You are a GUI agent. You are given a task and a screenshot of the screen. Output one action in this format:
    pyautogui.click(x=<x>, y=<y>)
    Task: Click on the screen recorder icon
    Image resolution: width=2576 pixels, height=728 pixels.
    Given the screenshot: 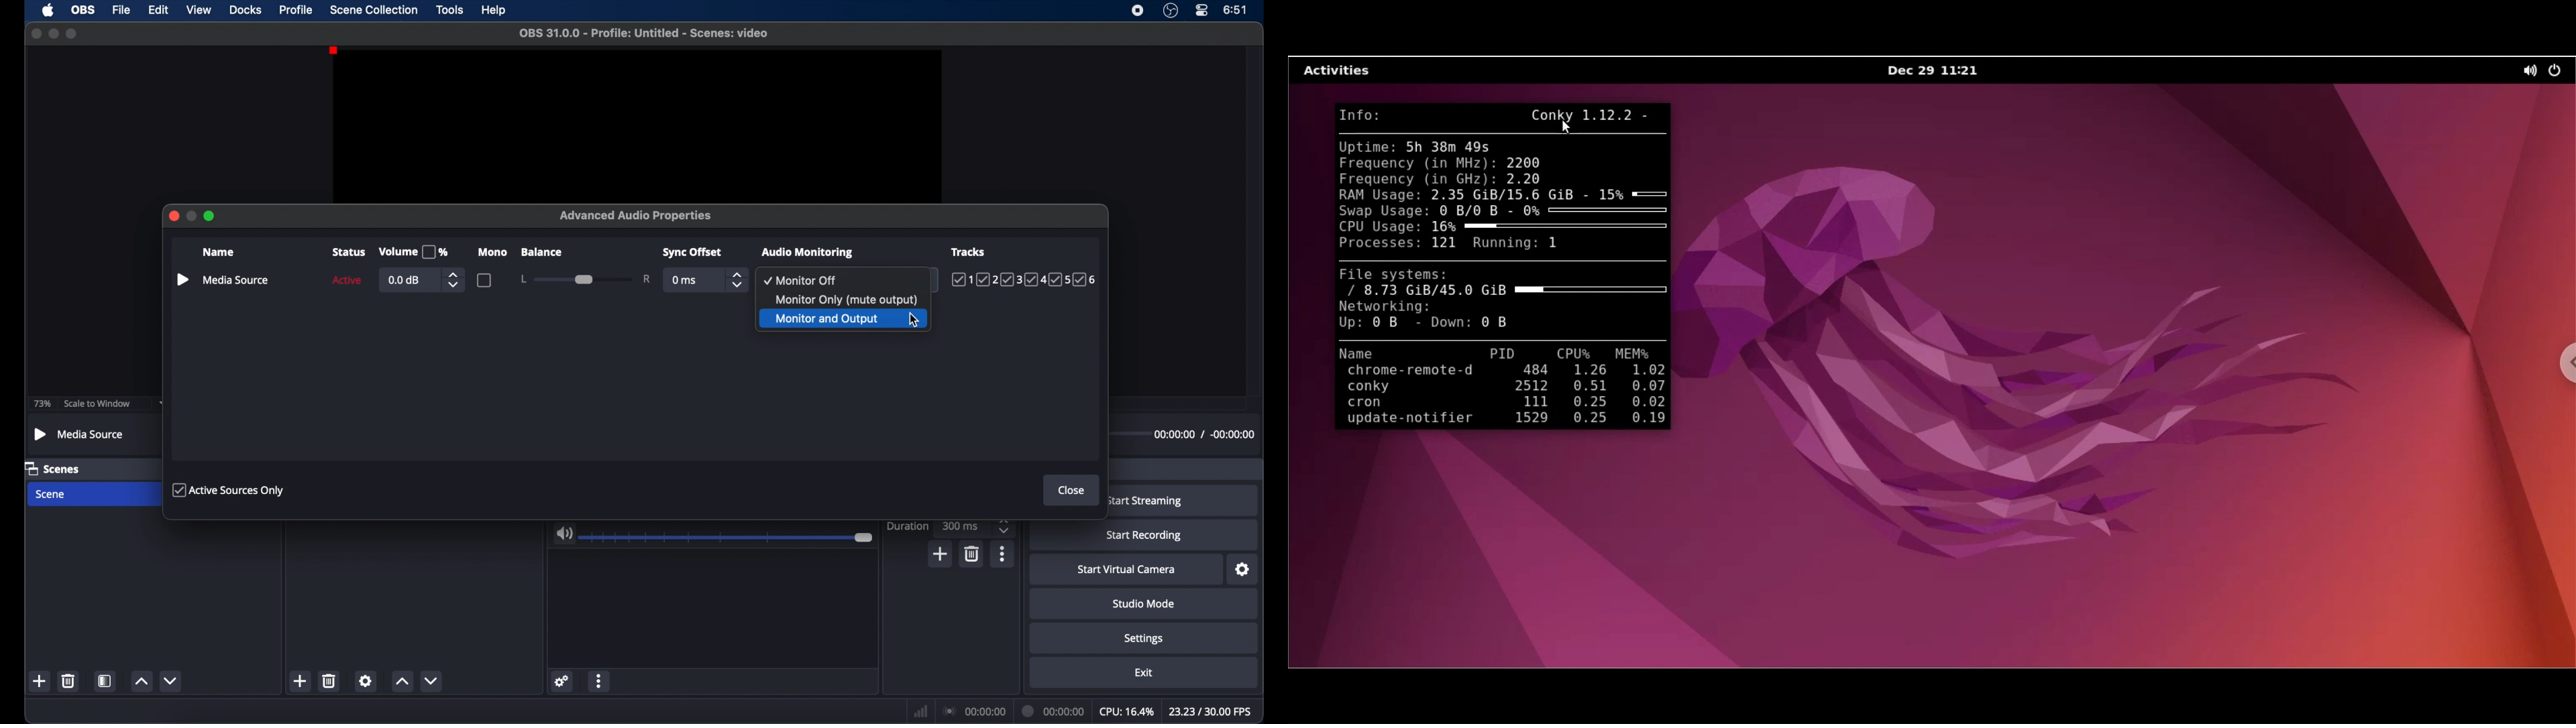 What is the action you would take?
    pyautogui.click(x=1138, y=10)
    